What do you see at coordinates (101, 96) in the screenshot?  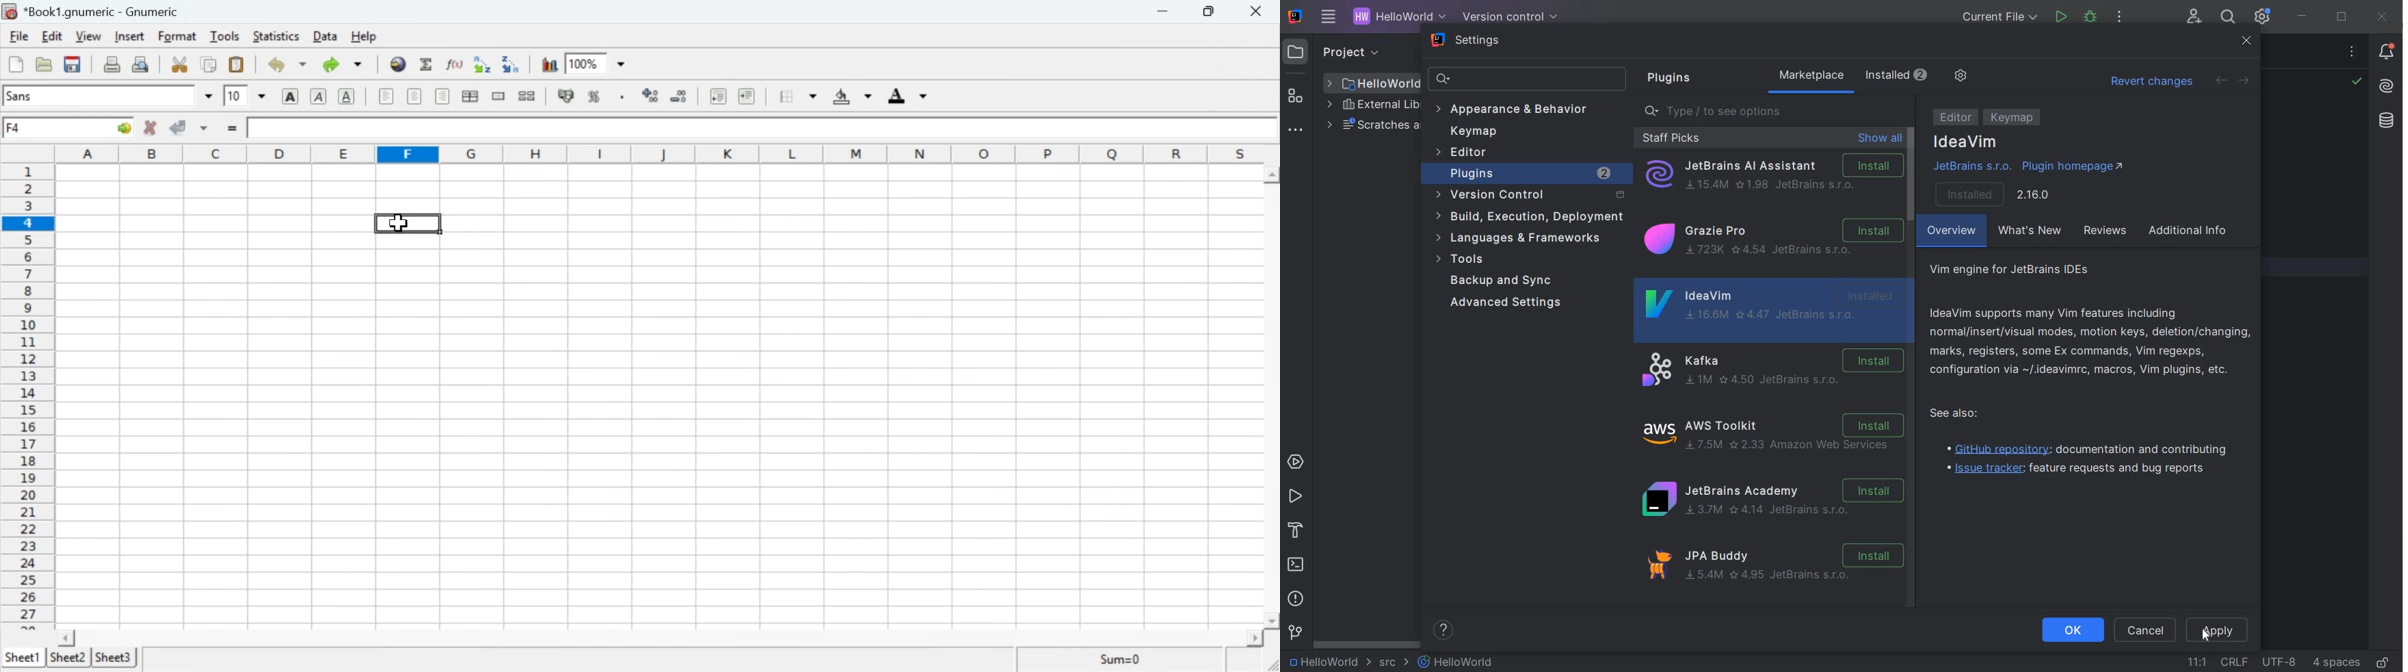 I see `Font Style` at bounding box center [101, 96].